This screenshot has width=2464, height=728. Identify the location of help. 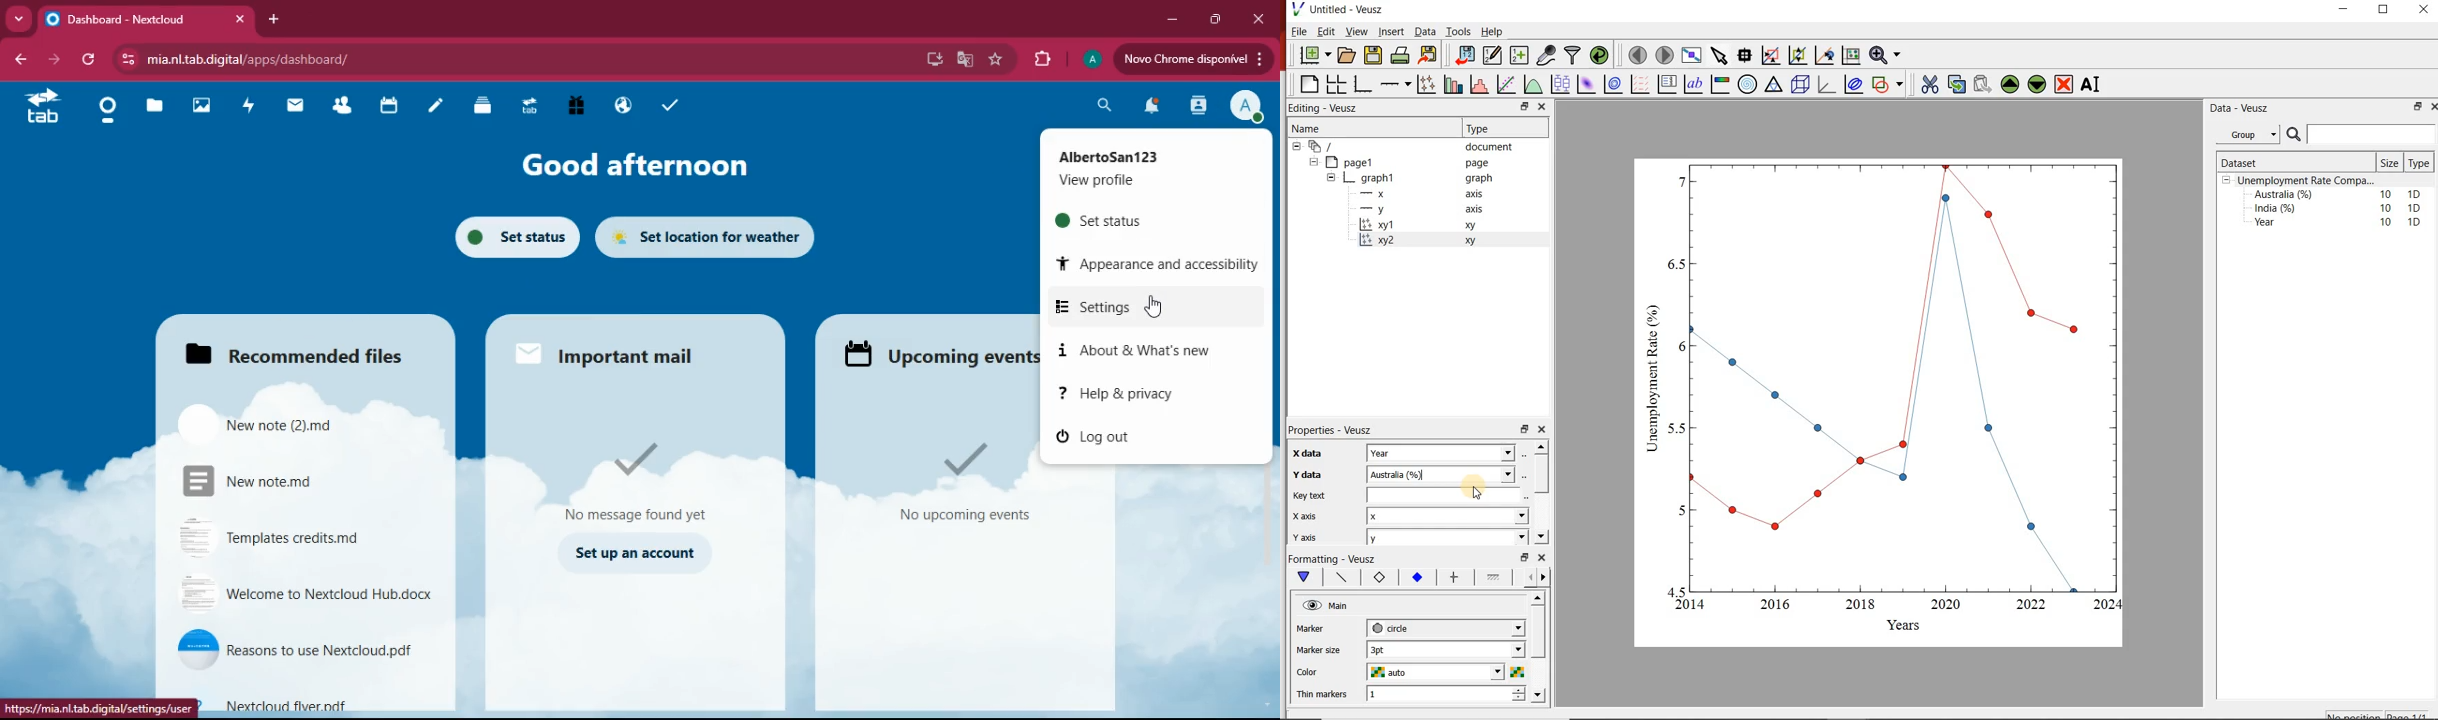
(1147, 394).